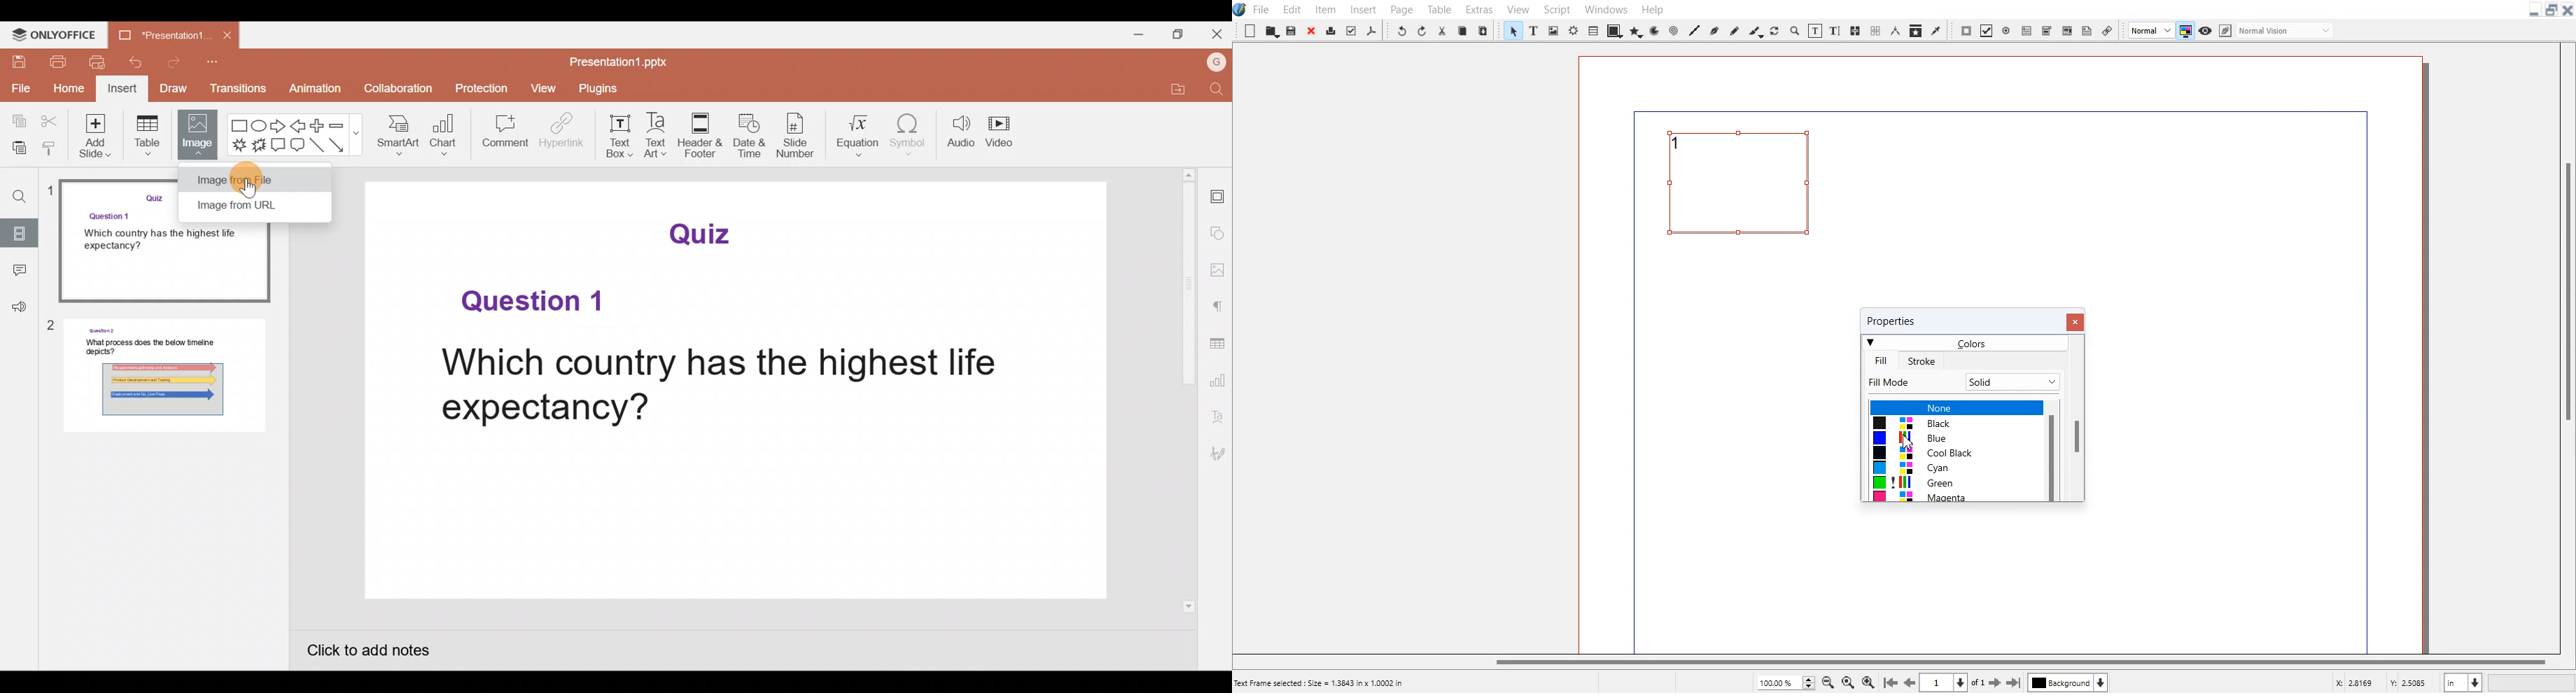 The height and width of the screenshot is (700, 2576). Describe the element at coordinates (1963, 382) in the screenshot. I see `Fill Mode` at that location.